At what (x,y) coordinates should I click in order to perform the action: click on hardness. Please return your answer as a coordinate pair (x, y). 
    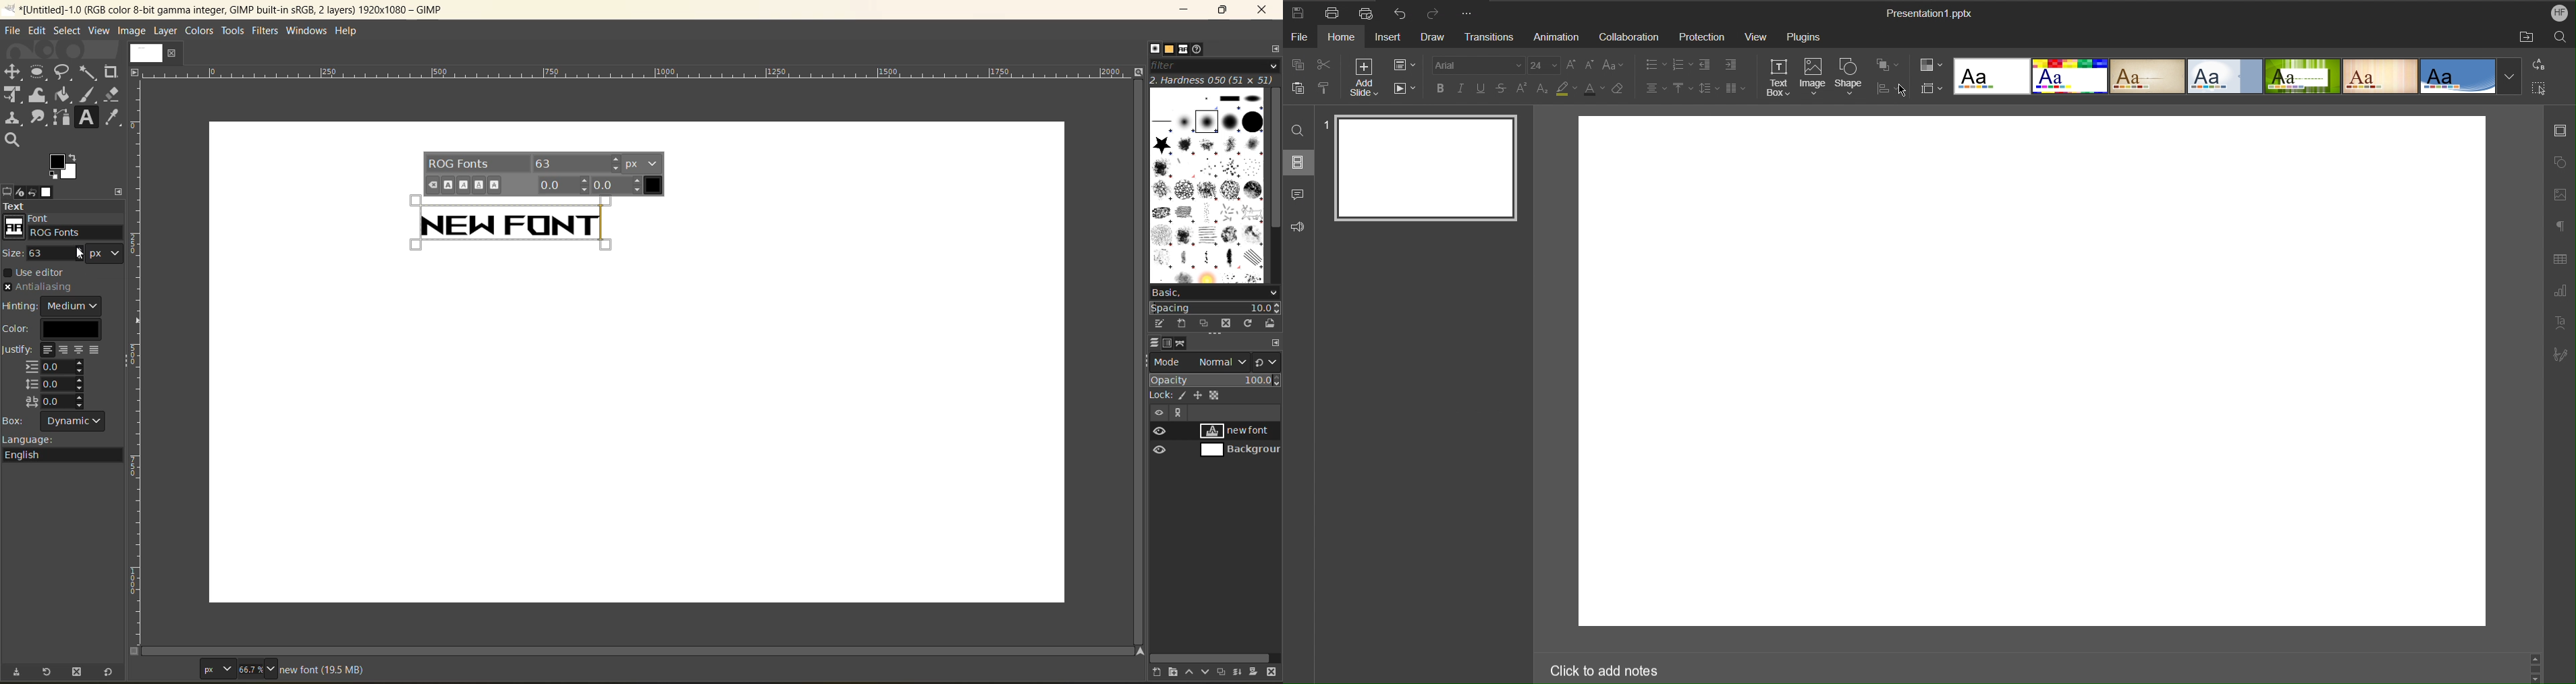
    Looking at the image, I should click on (1214, 79).